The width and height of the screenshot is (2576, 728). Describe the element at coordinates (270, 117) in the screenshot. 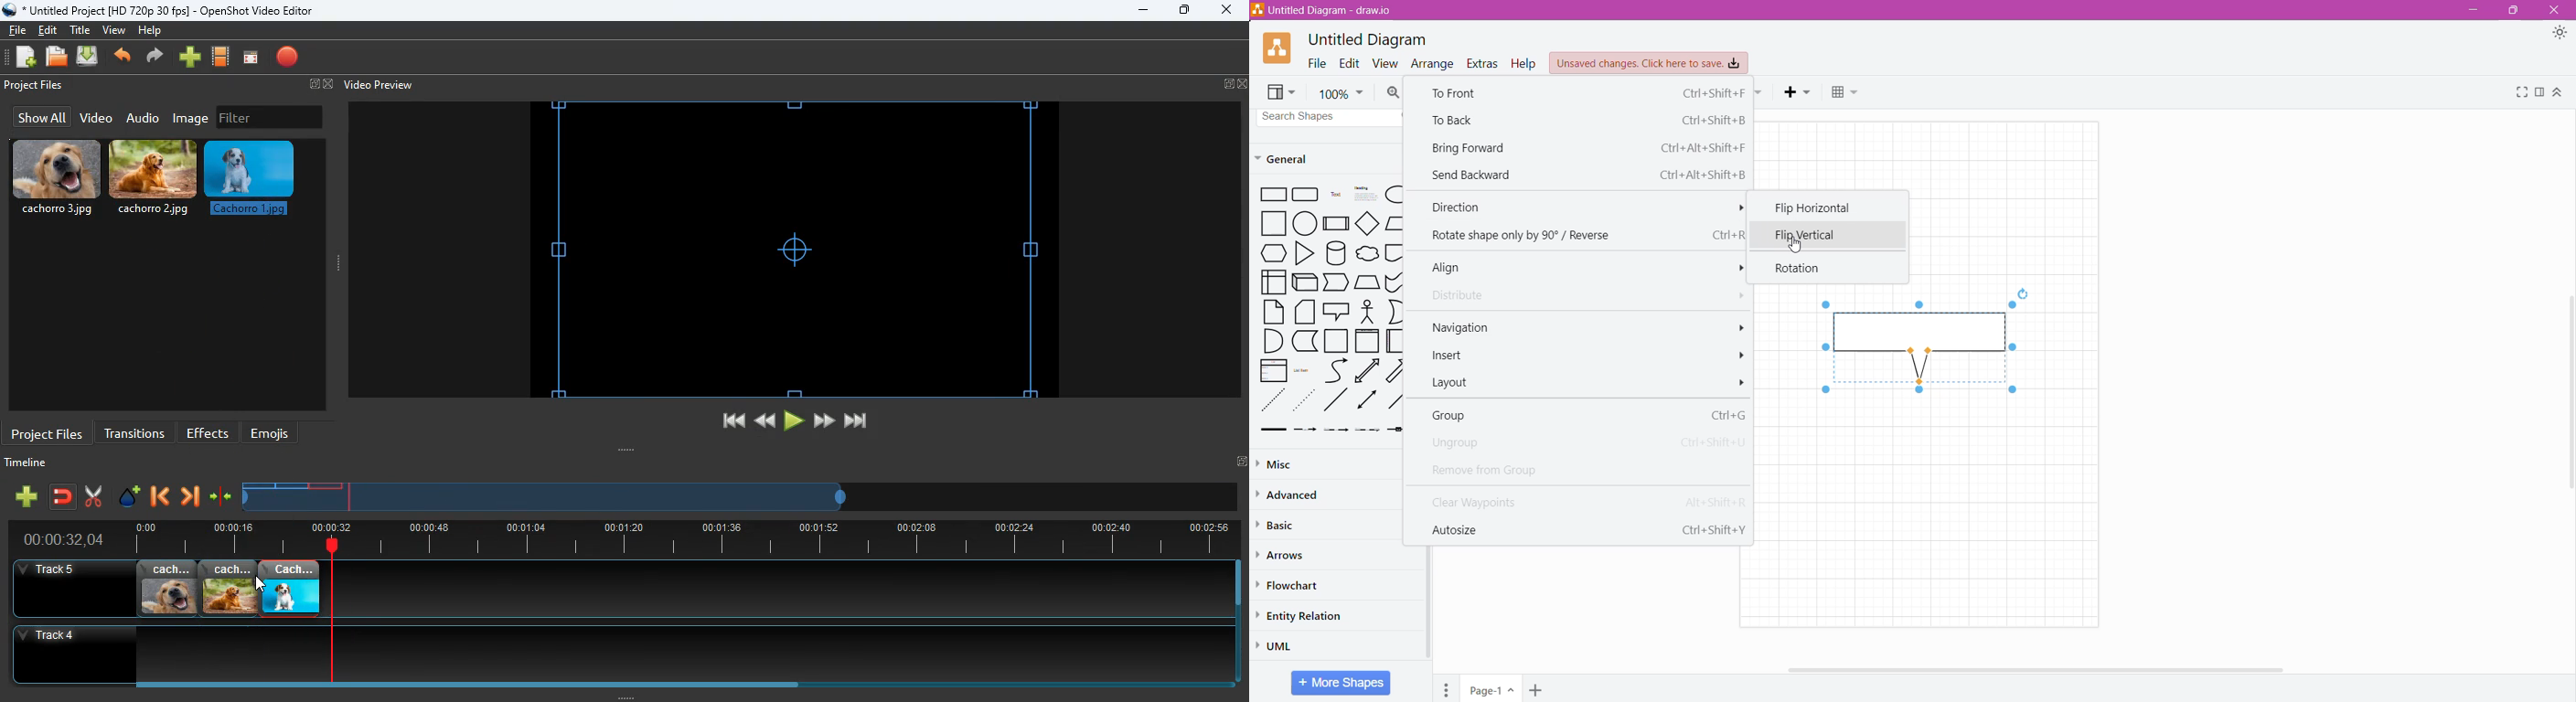

I see `filter` at that location.